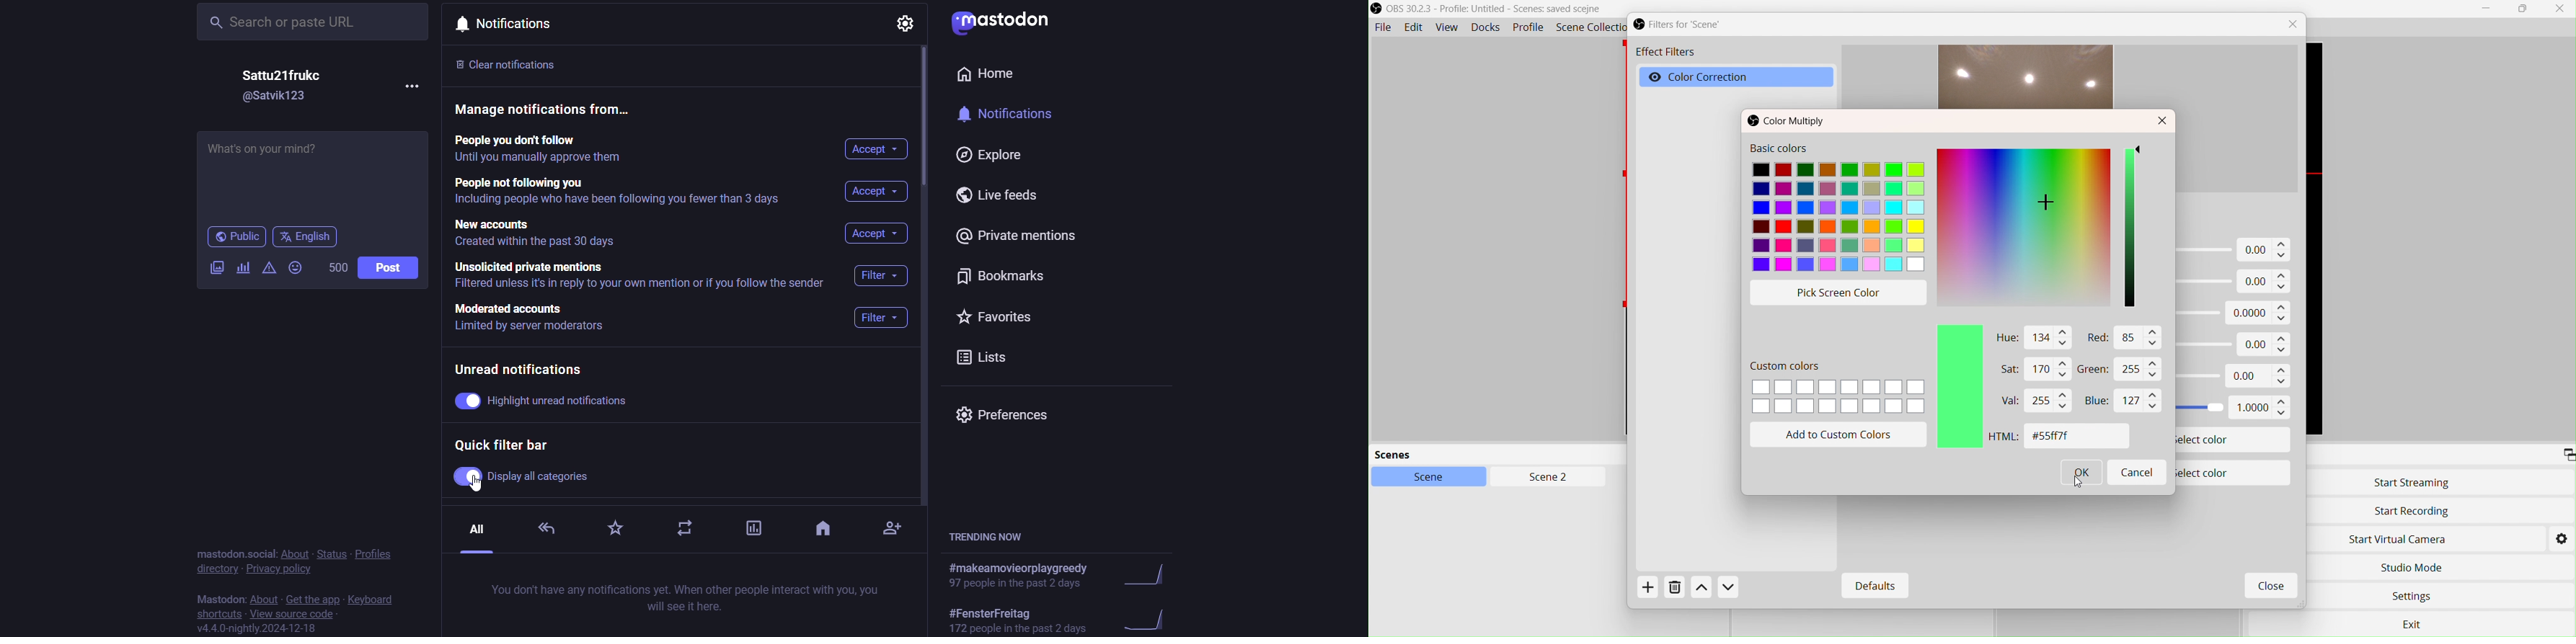 The image size is (2576, 644). What do you see at coordinates (211, 269) in the screenshot?
I see `image/video` at bounding box center [211, 269].